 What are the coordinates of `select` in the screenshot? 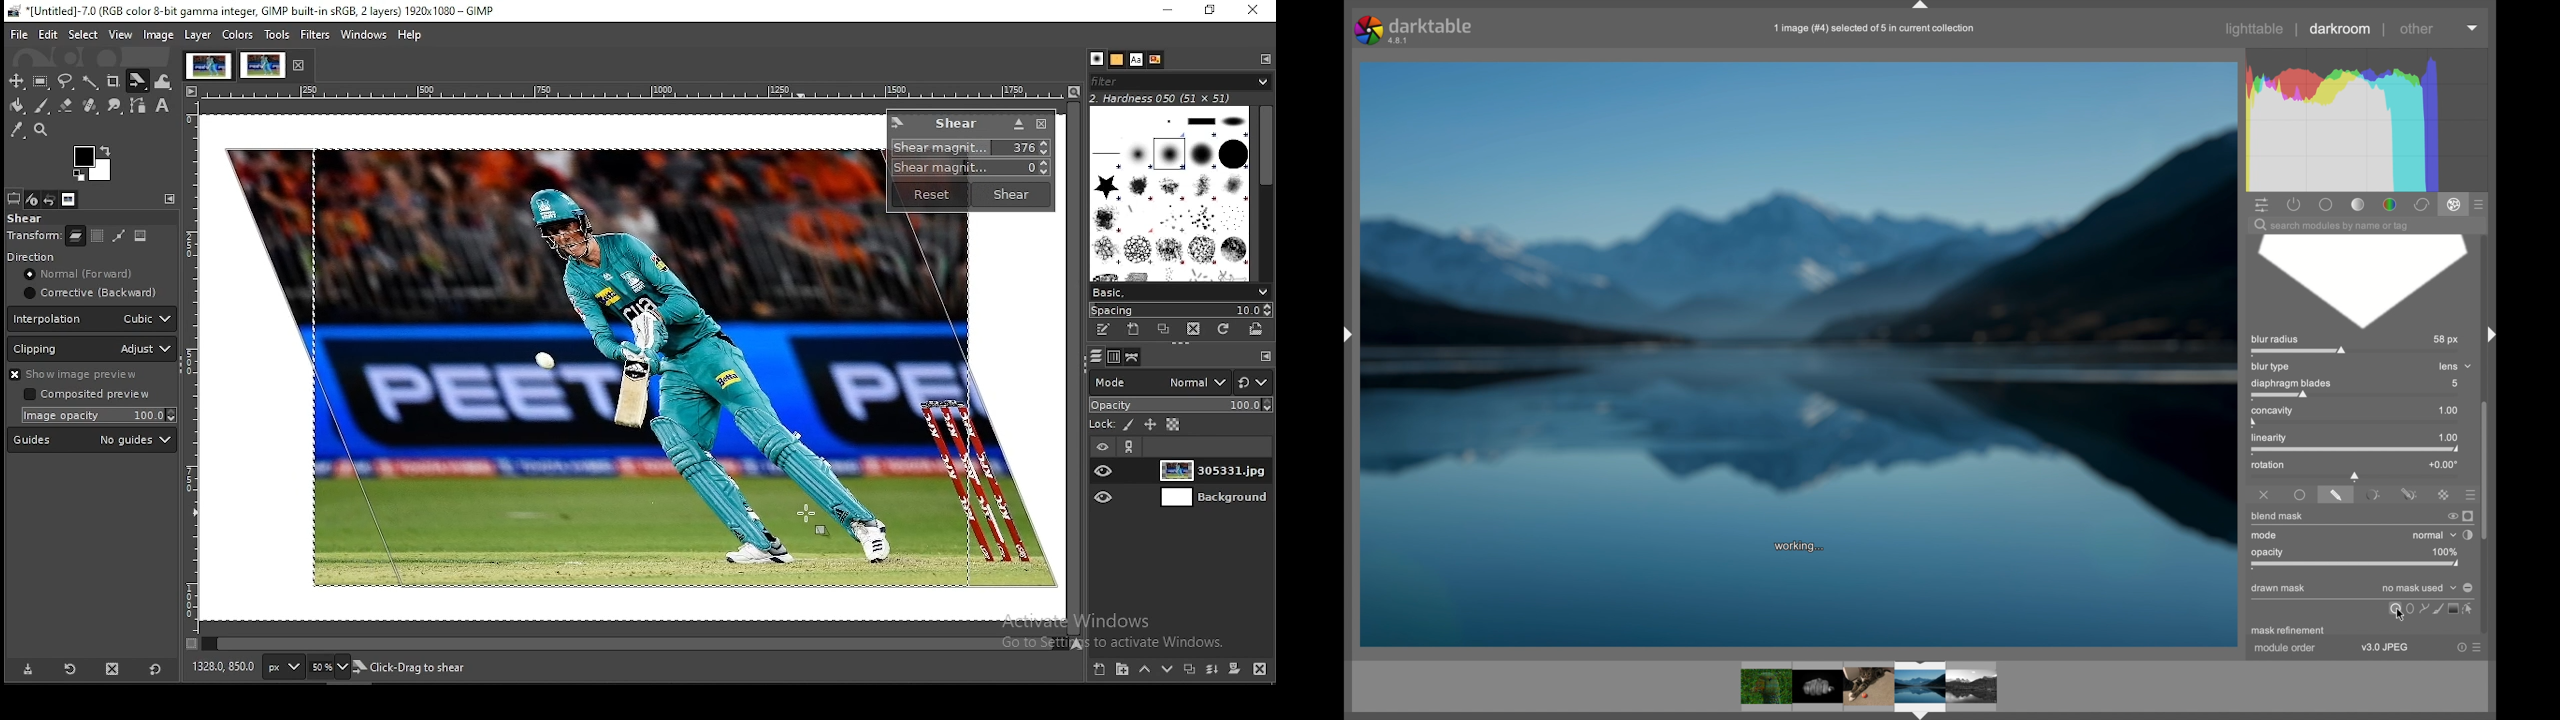 It's located at (2472, 610).